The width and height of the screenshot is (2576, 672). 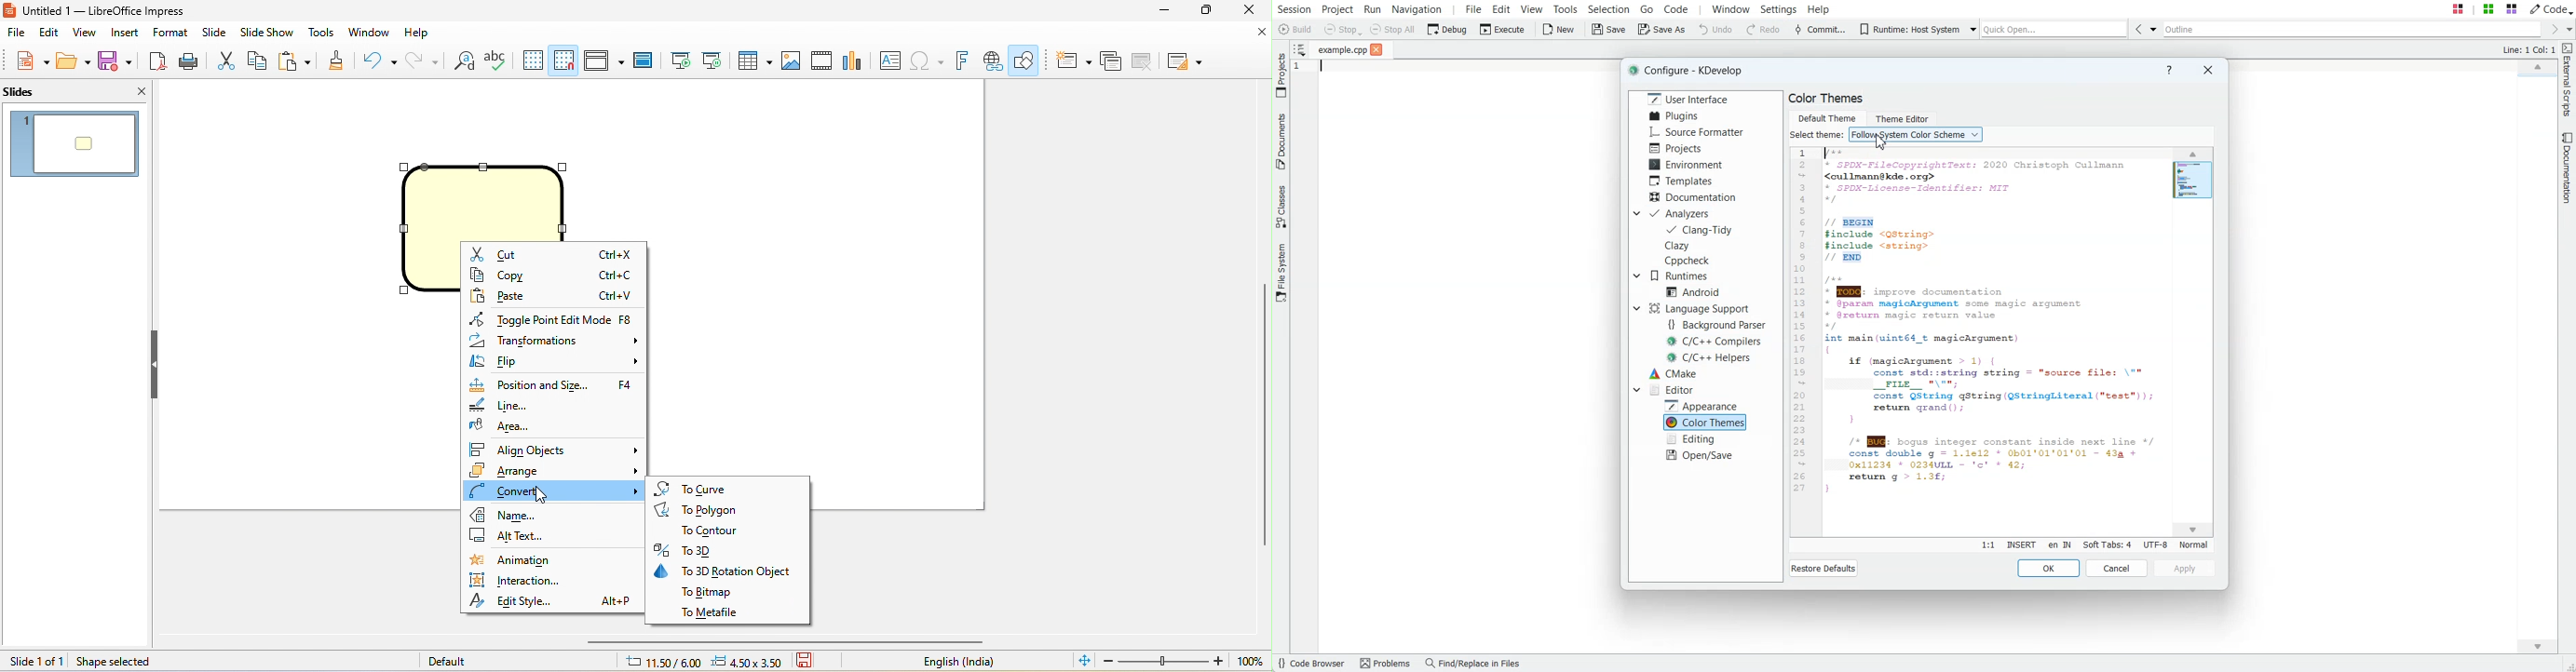 I want to click on chart, so click(x=860, y=60).